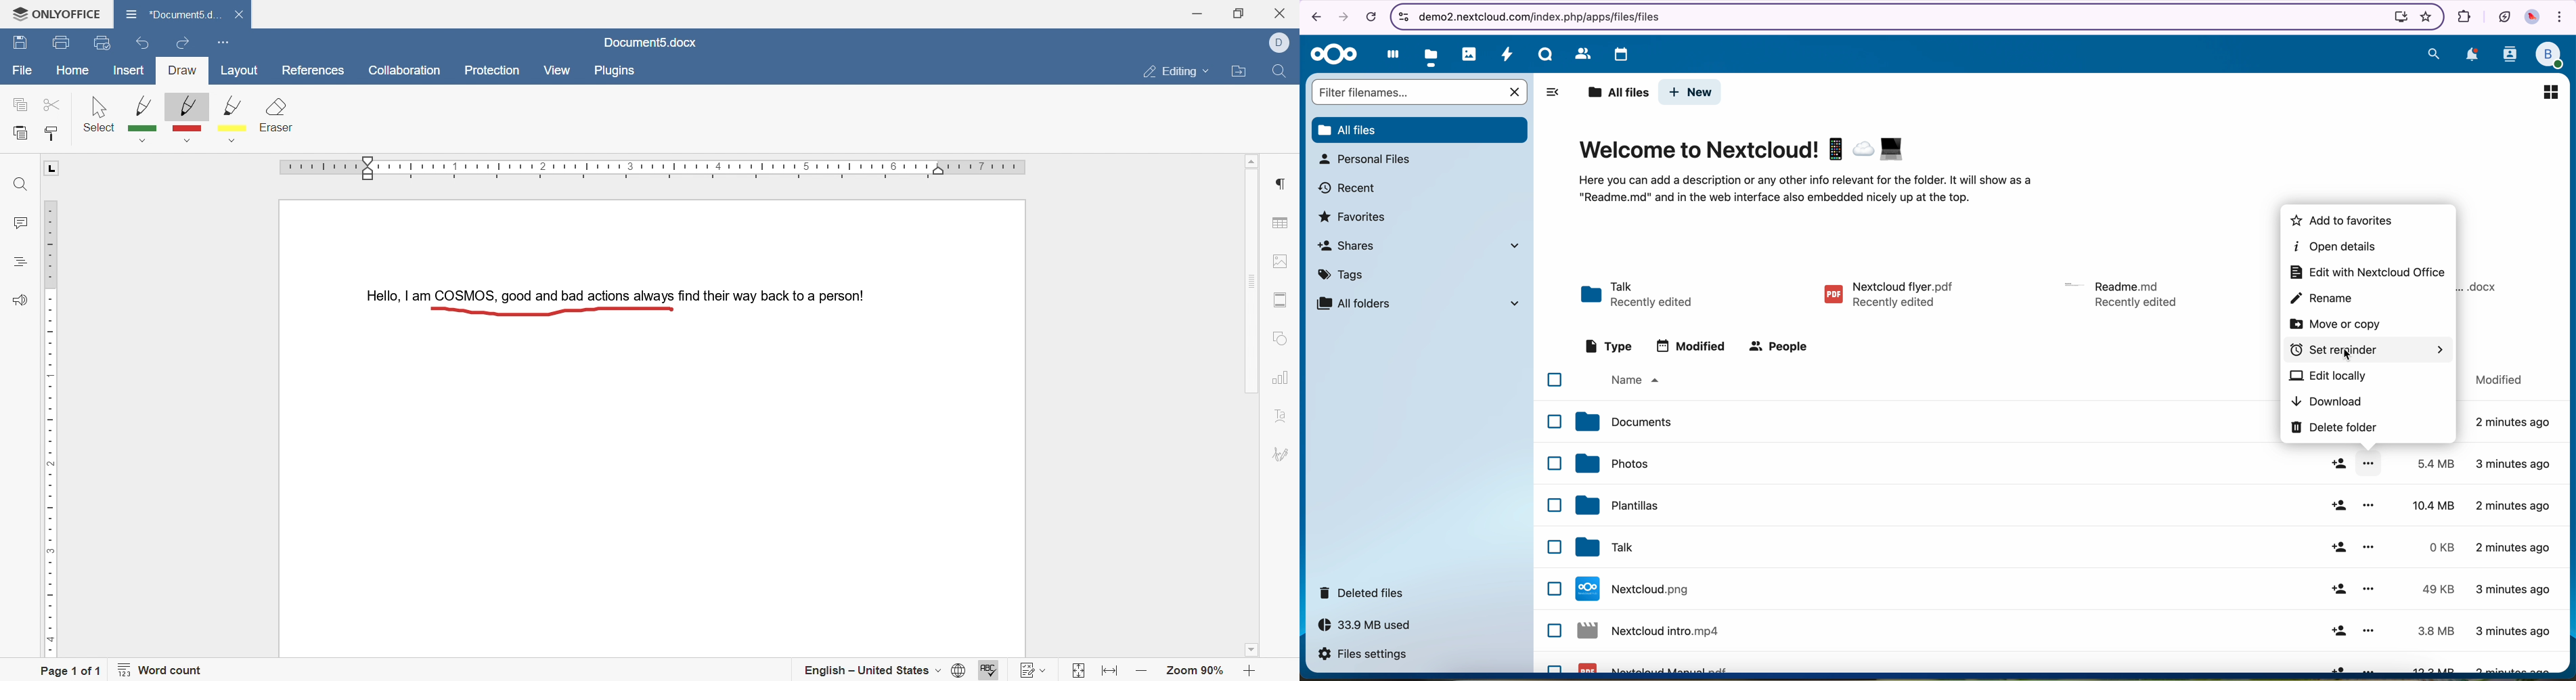 This screenshot has height=700, width=2576. What do you see at coordinates (1314, 19) in the screenshot?
I see `navigate back` at bounding box center [1314, 19].